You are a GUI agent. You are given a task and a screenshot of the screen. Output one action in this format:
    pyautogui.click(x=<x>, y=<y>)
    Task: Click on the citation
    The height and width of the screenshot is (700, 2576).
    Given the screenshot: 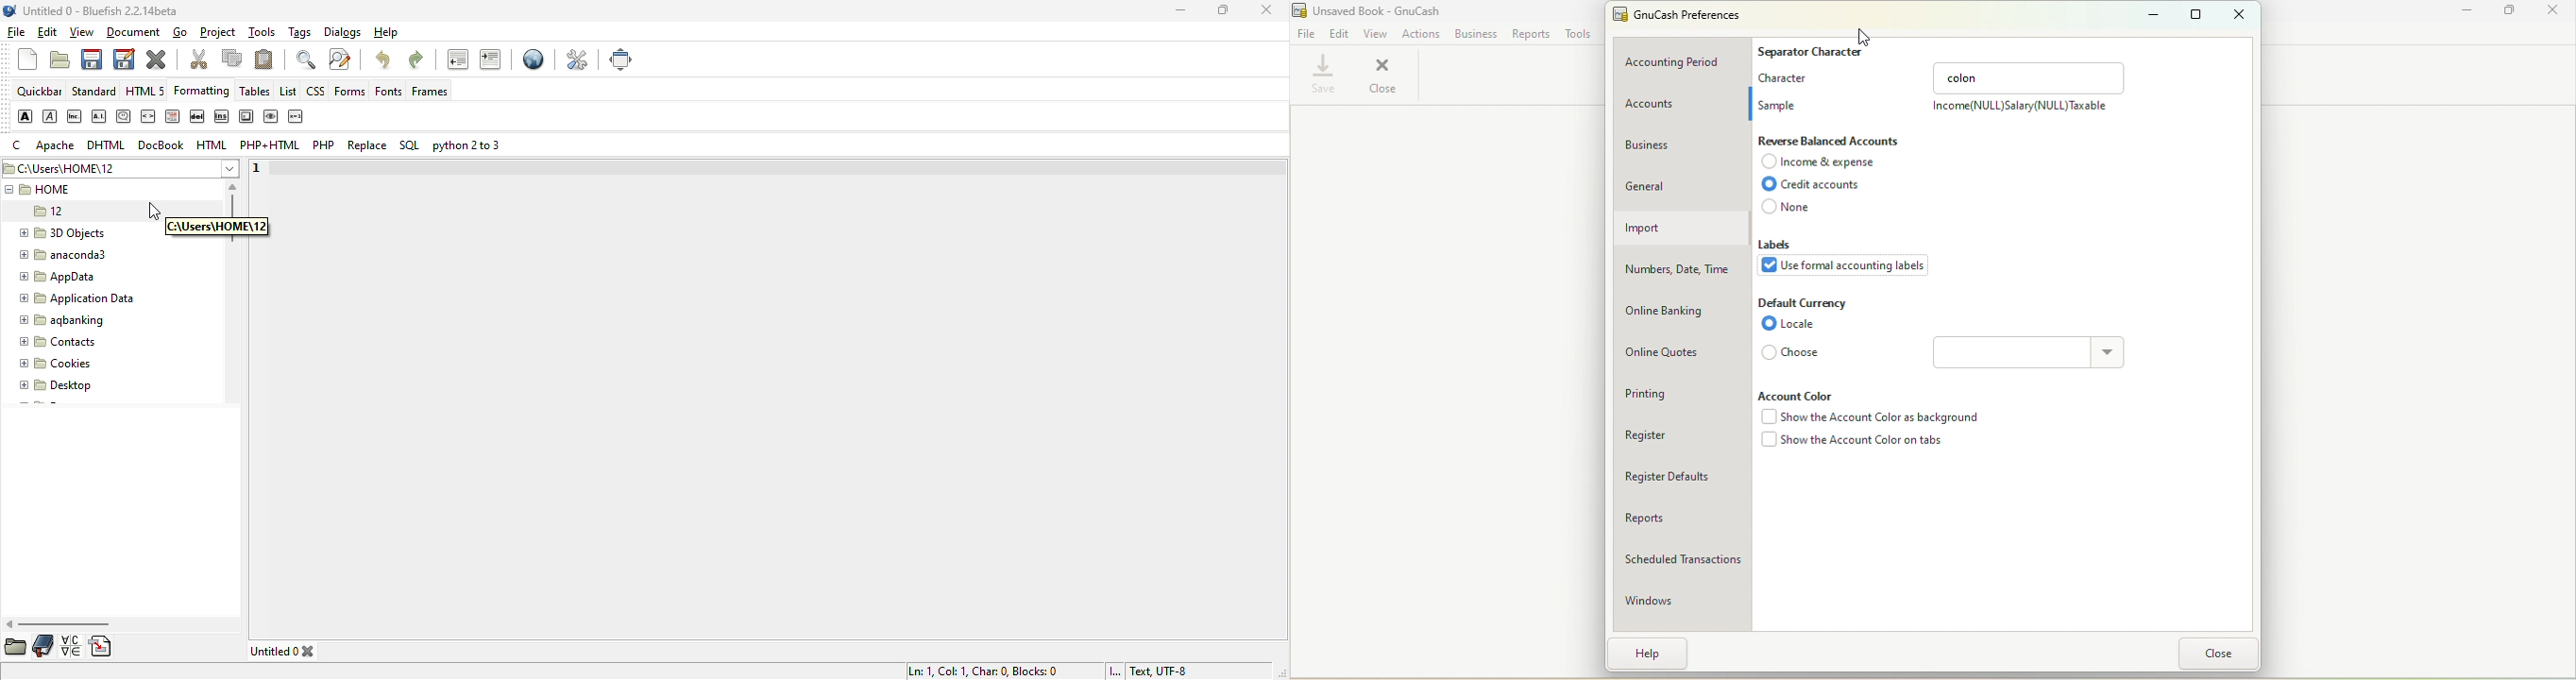 What is the action you would take?
    pyautogui.click(x=122, y=117)
    